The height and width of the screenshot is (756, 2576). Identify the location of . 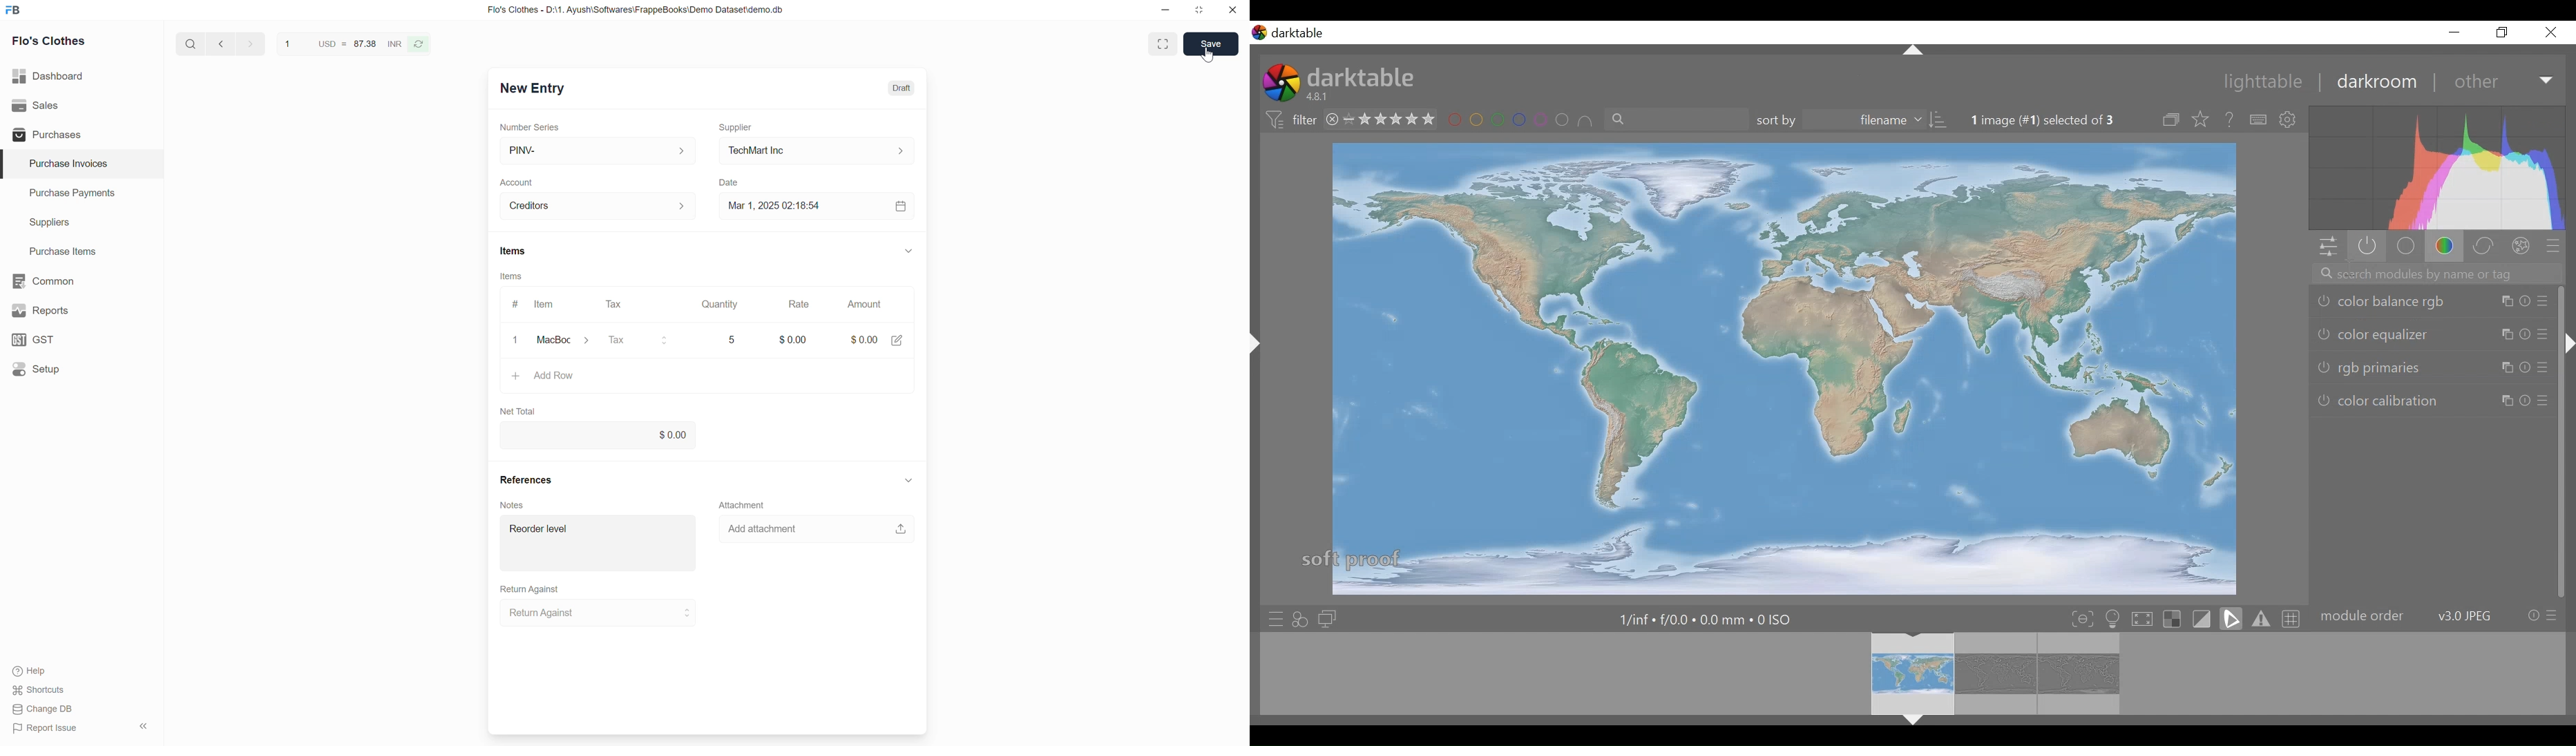
(1260, 352).